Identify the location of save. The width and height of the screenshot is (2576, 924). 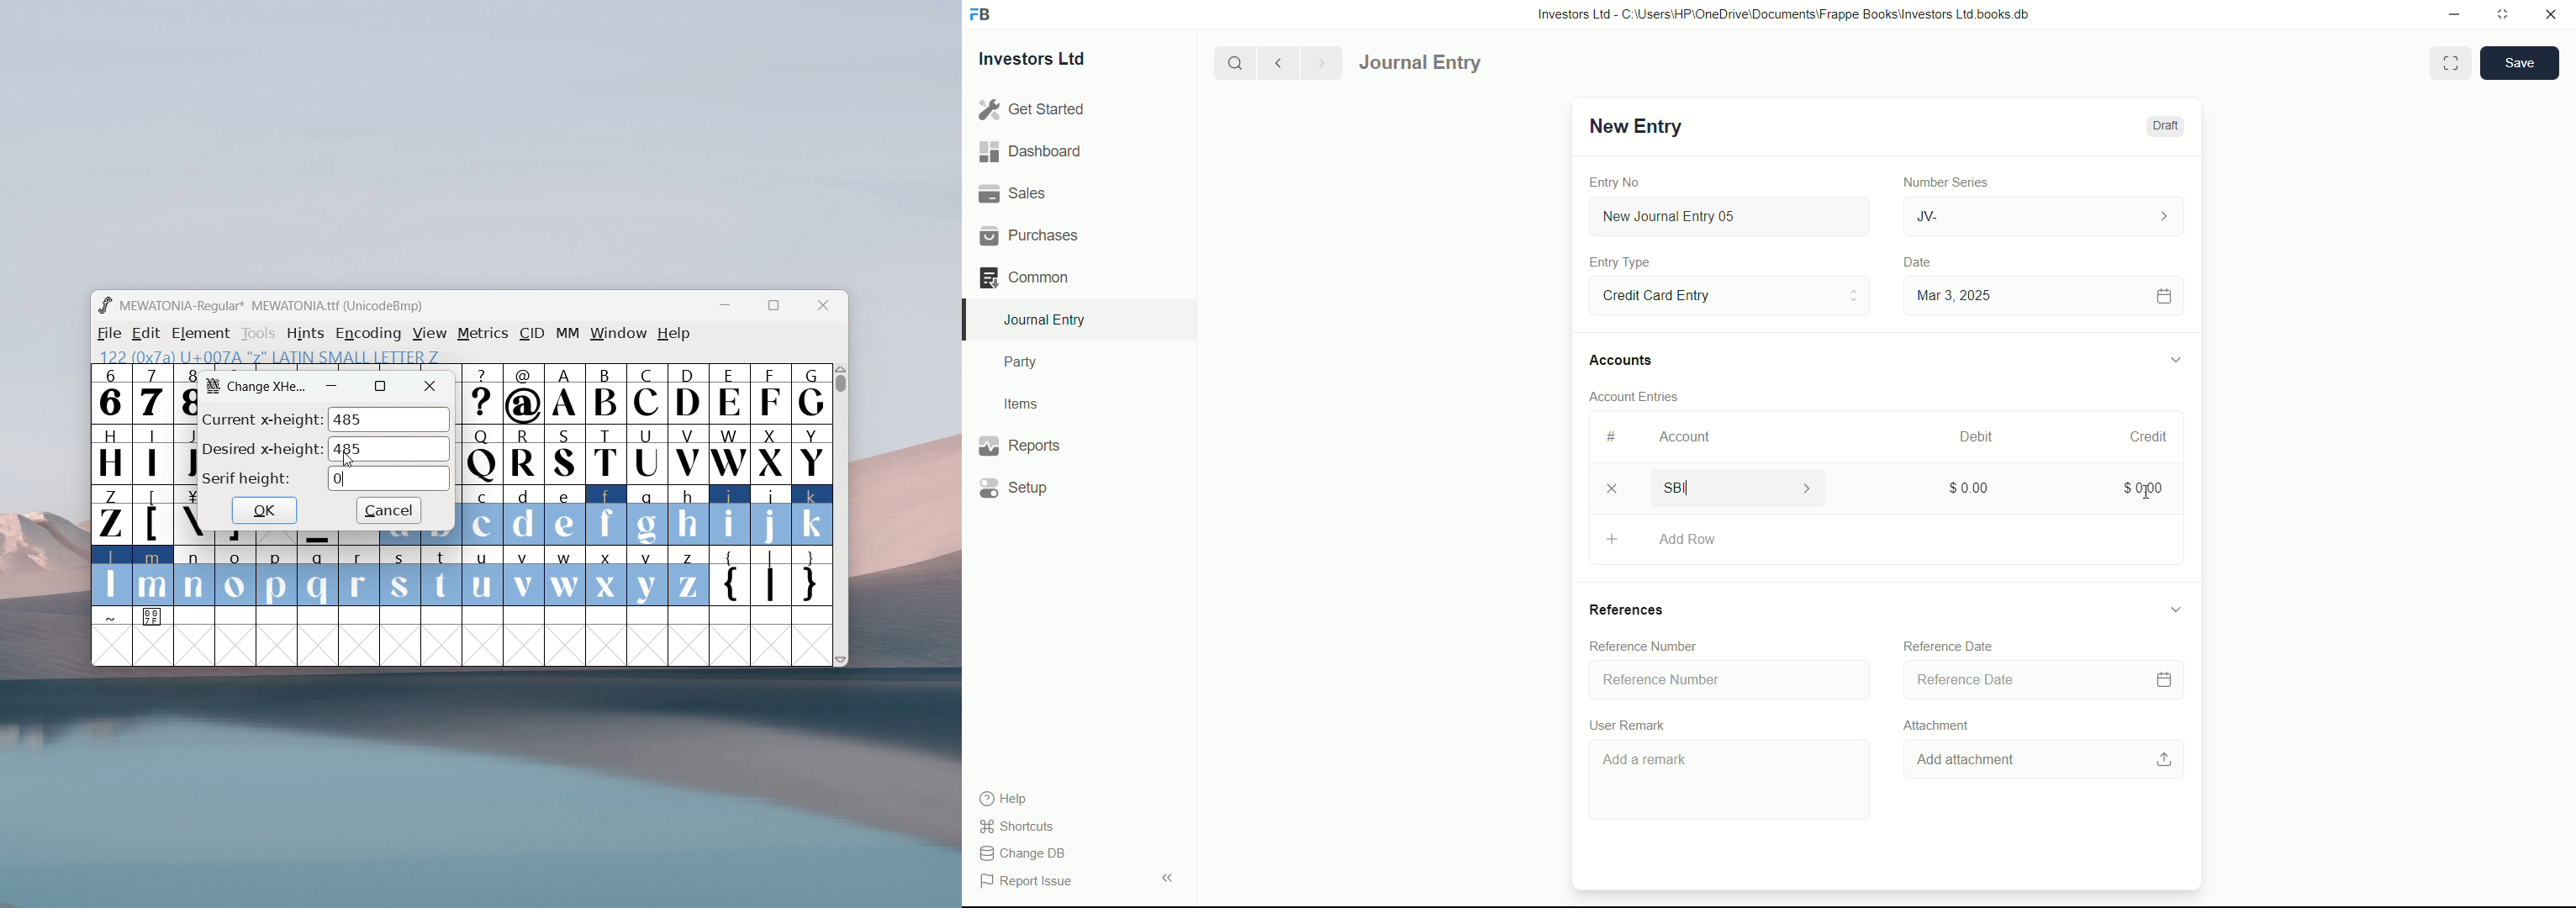
(2521, 63).